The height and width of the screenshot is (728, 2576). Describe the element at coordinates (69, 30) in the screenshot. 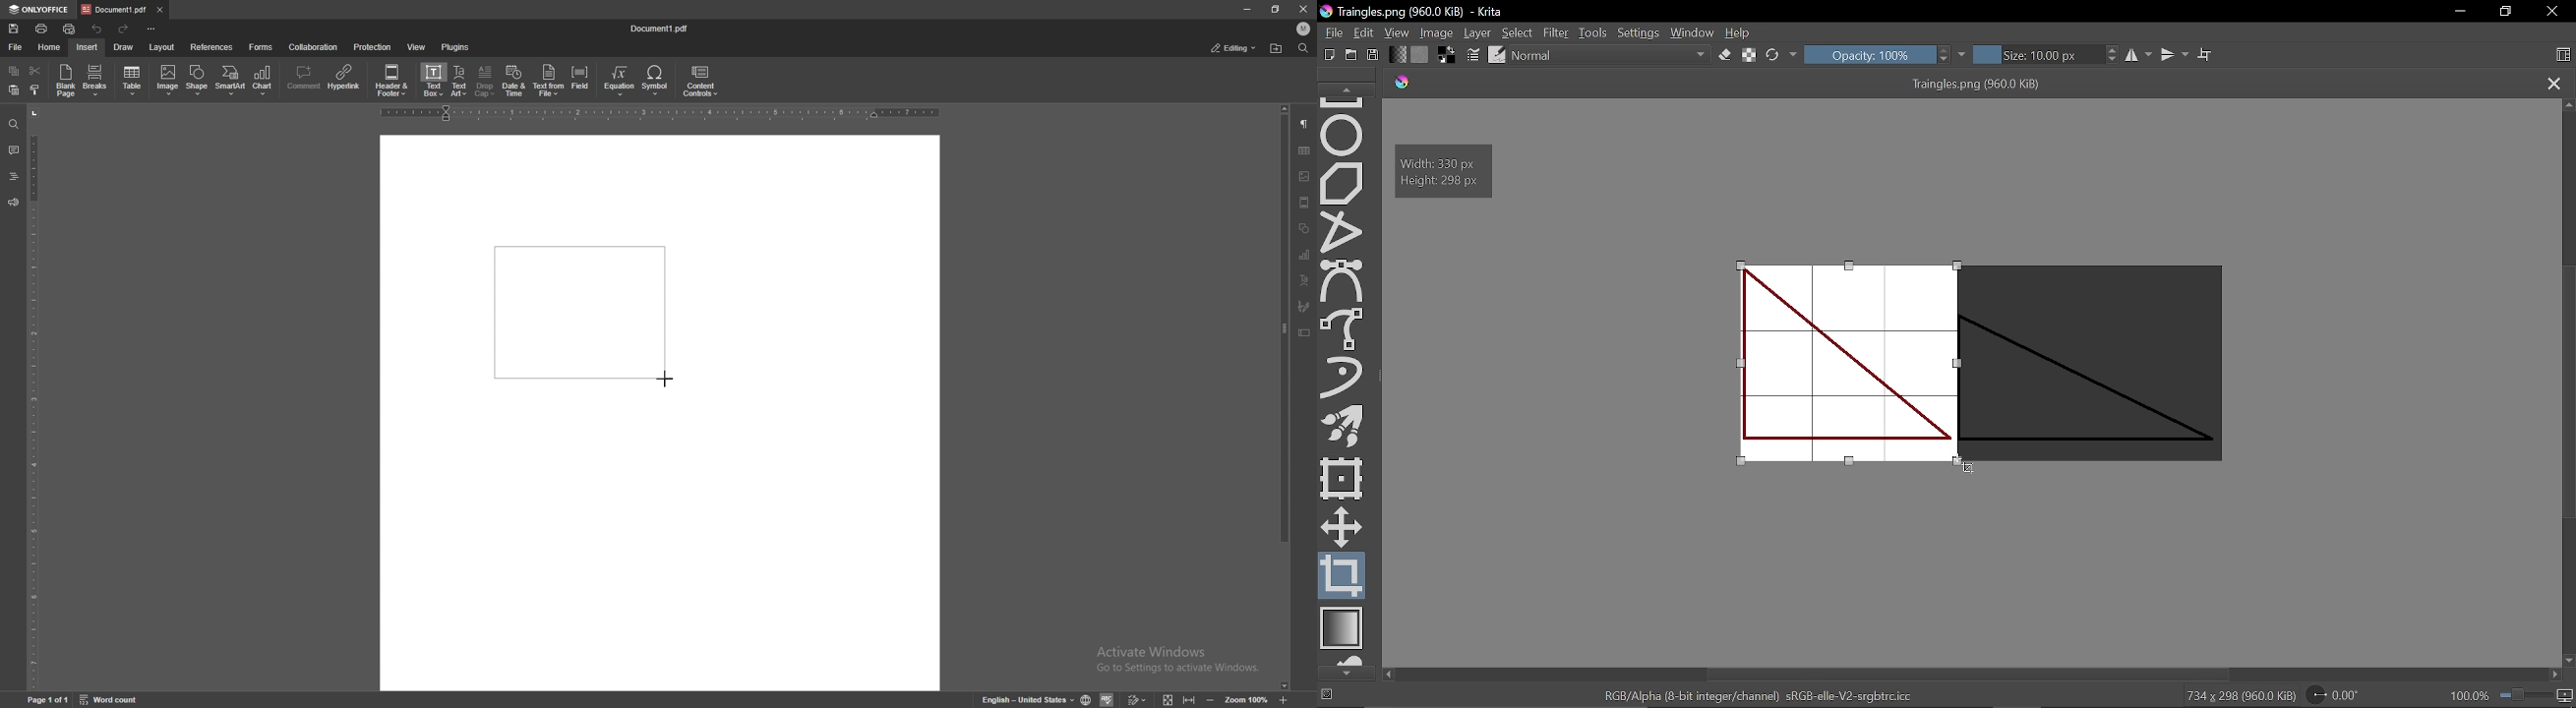

I see `quick print` at that location.